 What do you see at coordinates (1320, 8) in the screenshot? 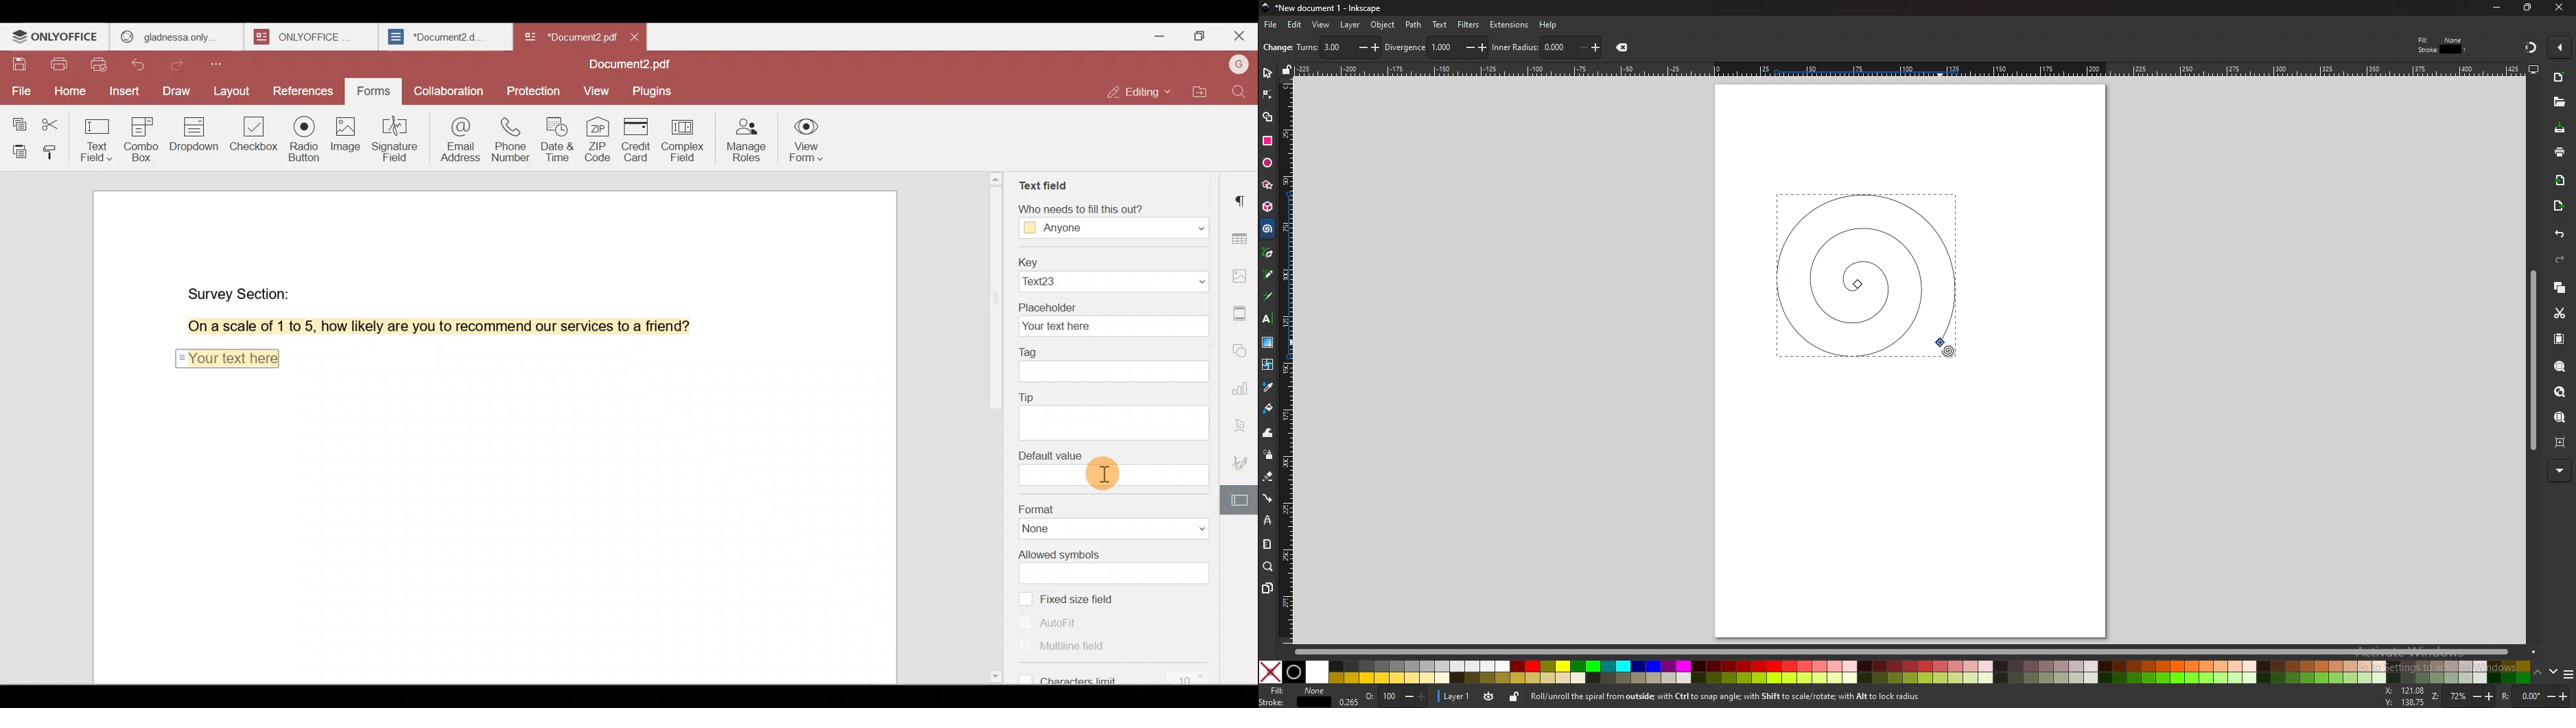
I see `New document 1 - Inkscape` at bounding box center [1320, 8].